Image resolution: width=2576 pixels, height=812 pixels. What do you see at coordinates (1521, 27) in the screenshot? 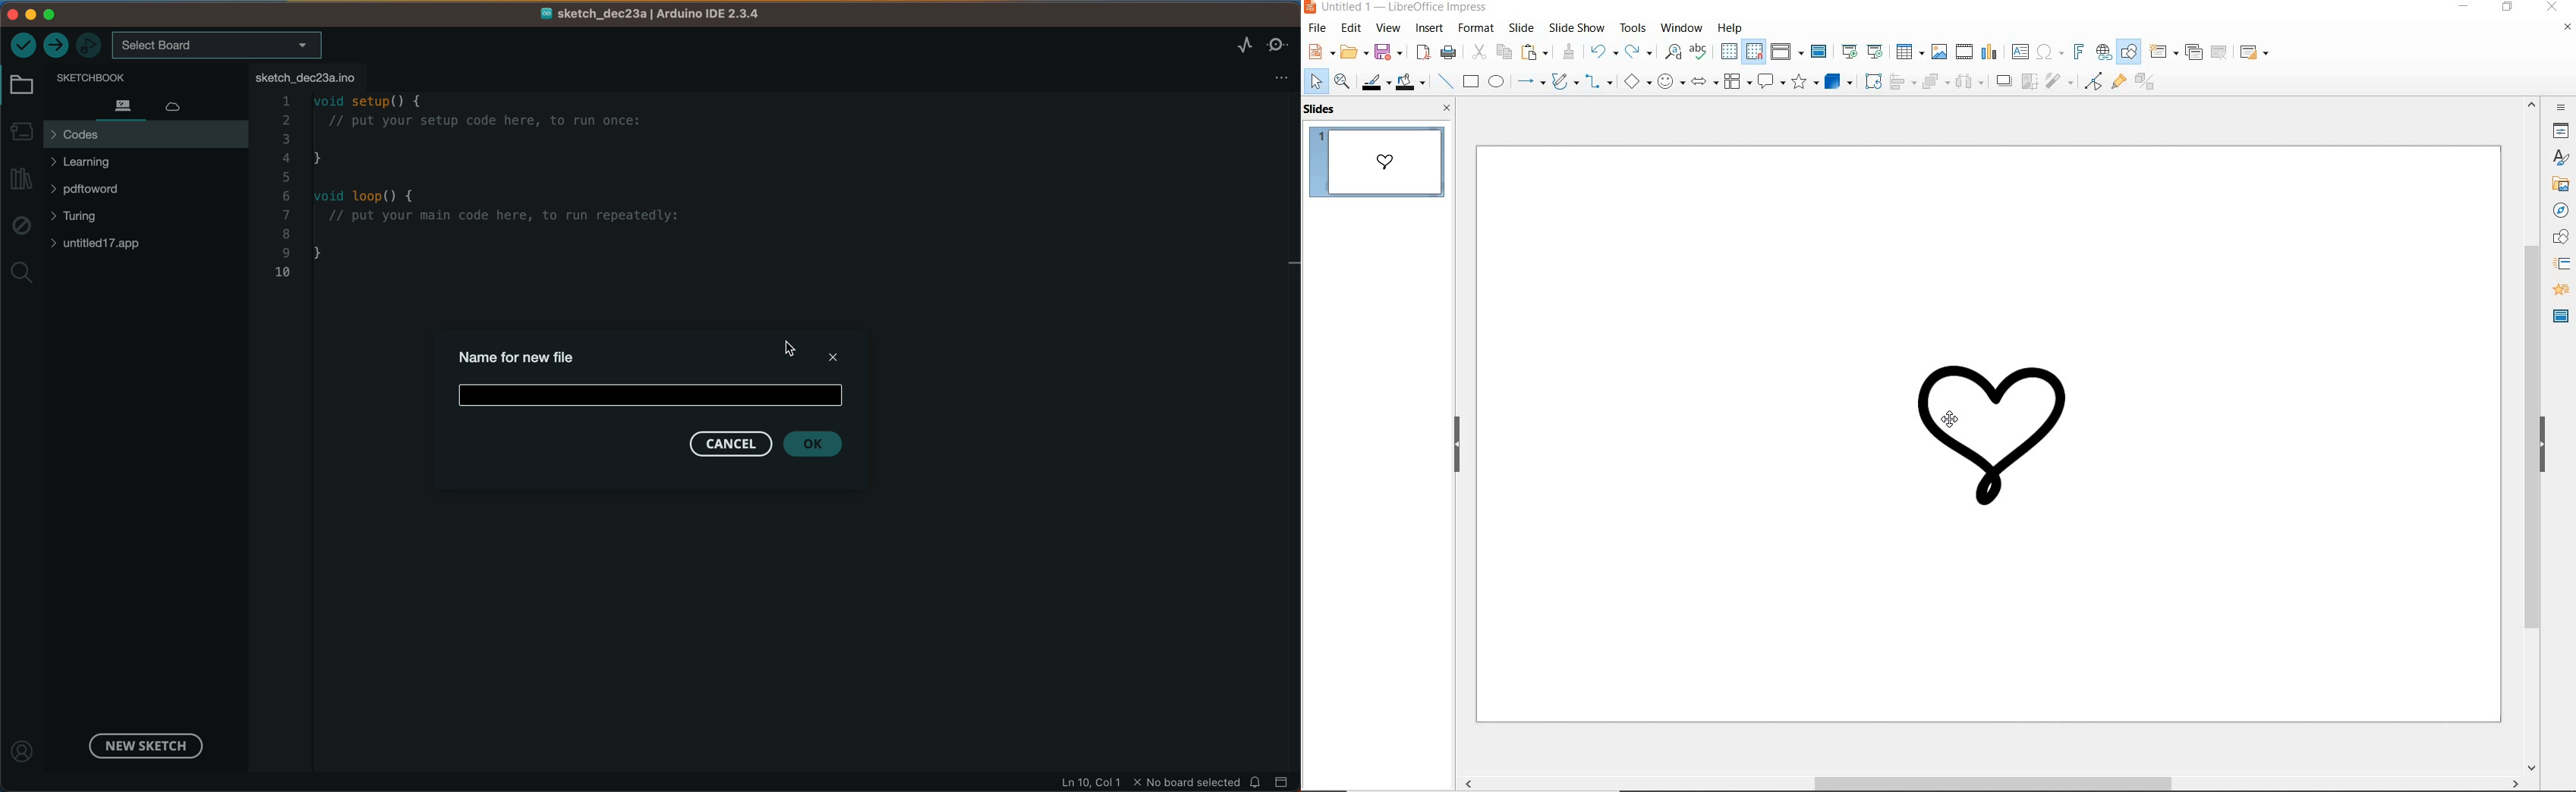
I see `slide` at bounding box center [1521, 27].